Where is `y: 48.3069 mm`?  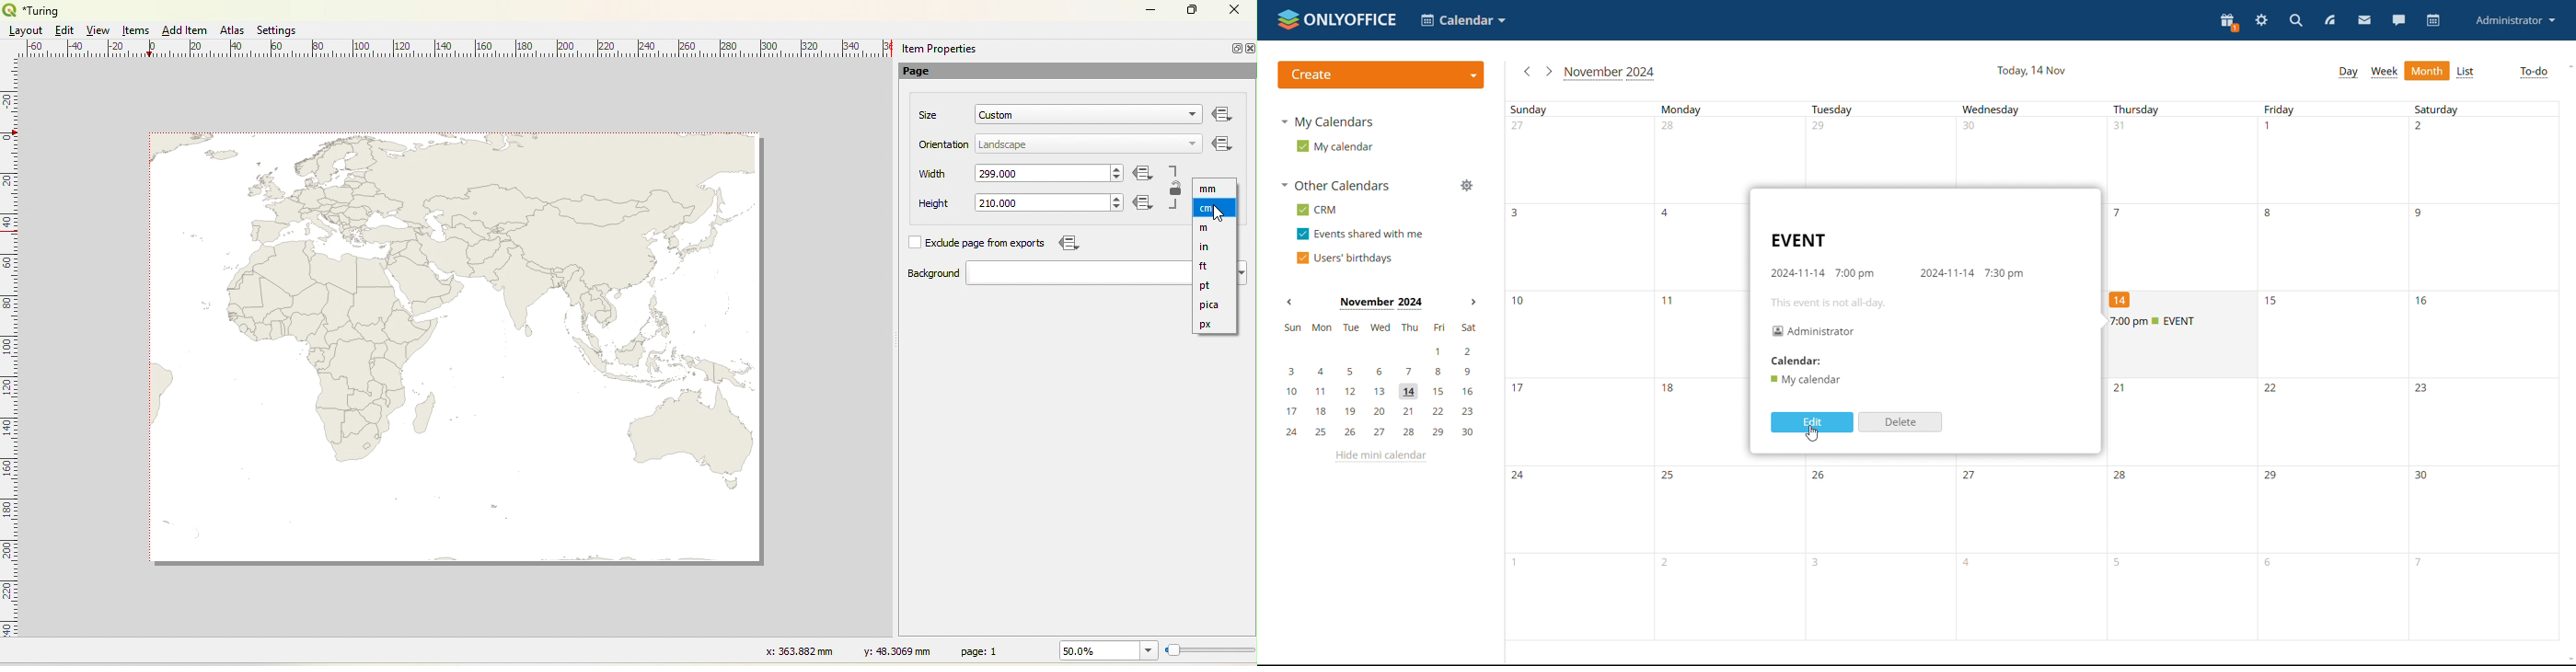
y: 48.3069 mm is located at coordinates (891, 650).